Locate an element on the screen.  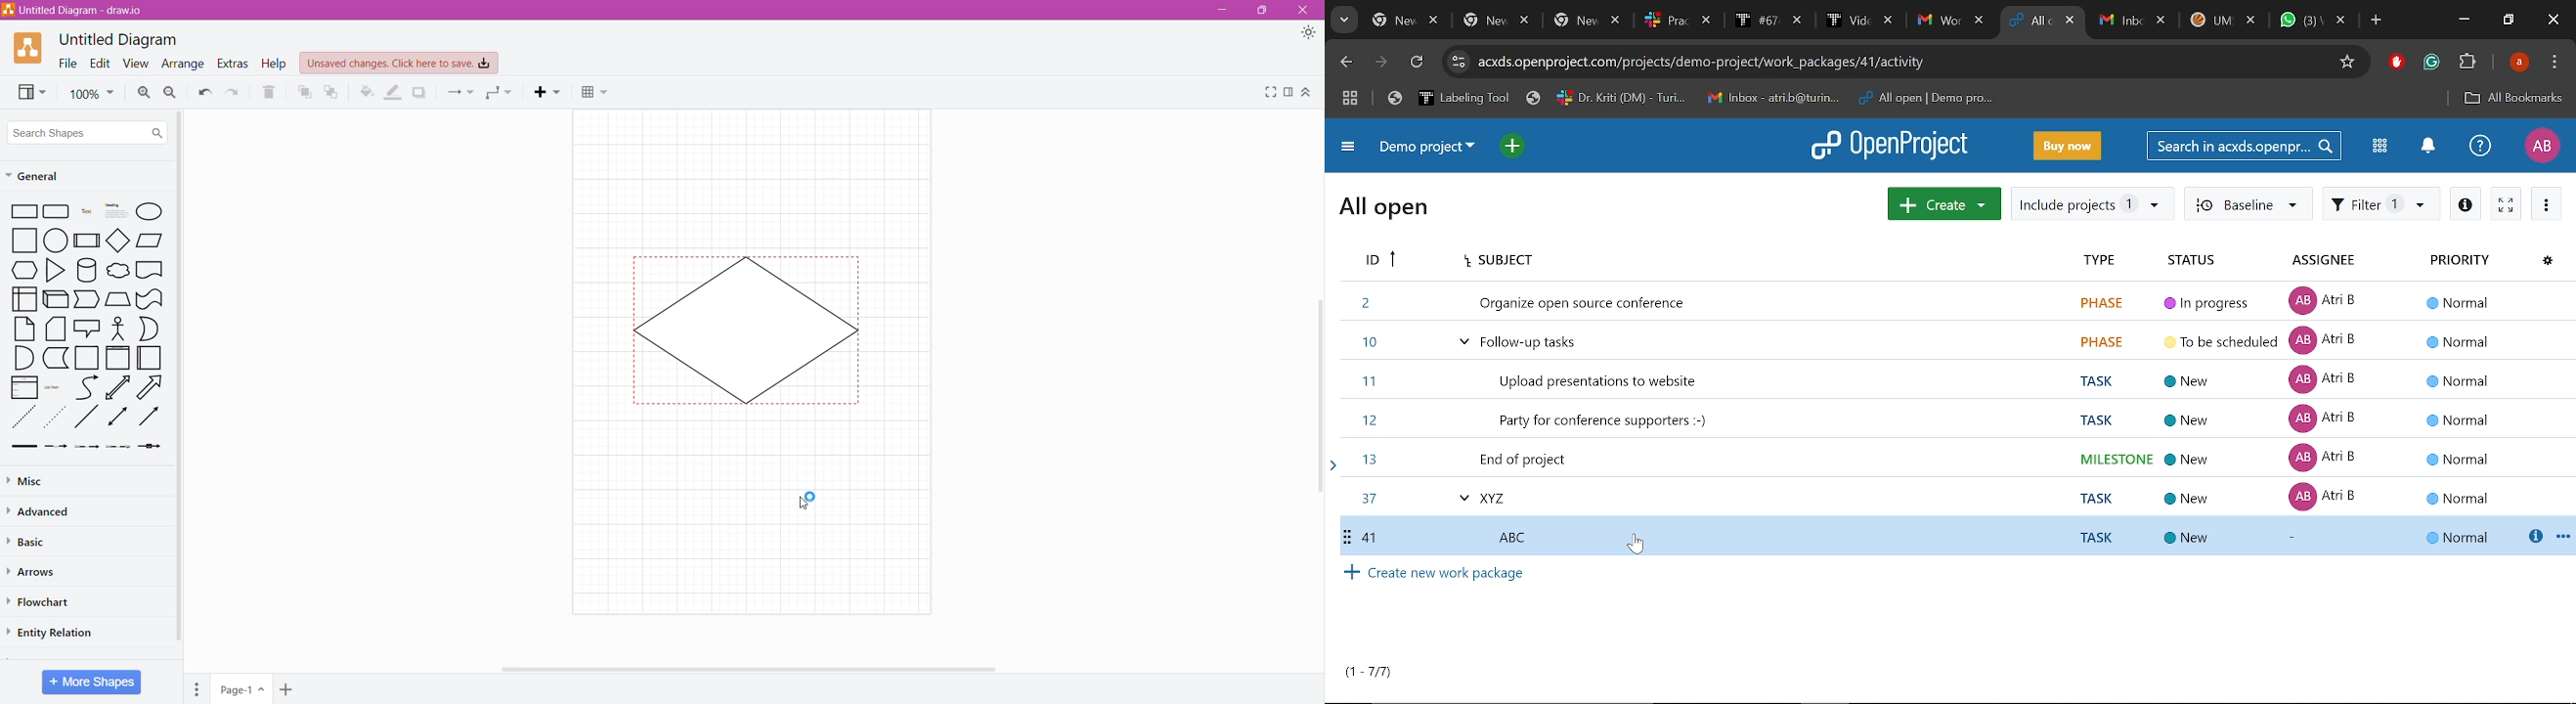
Appearance is located at coordinates (1308, 32).